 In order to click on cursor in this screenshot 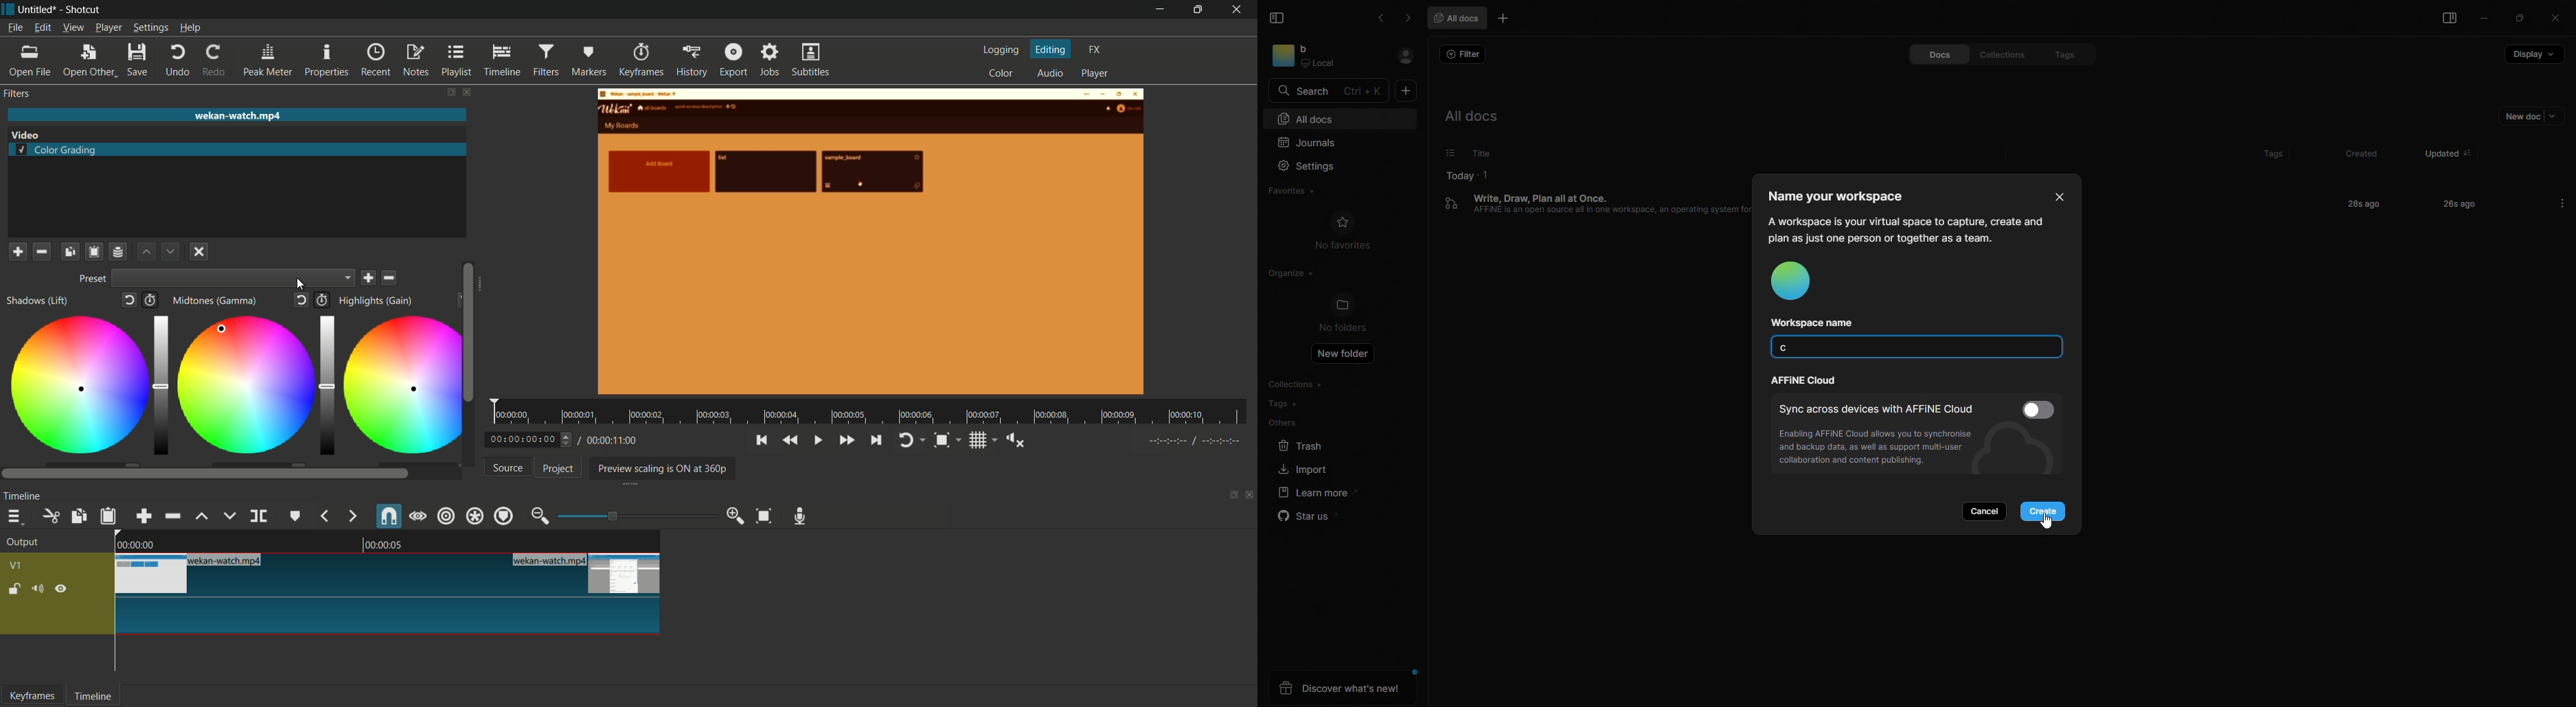, I will do `click(223, 326)`.